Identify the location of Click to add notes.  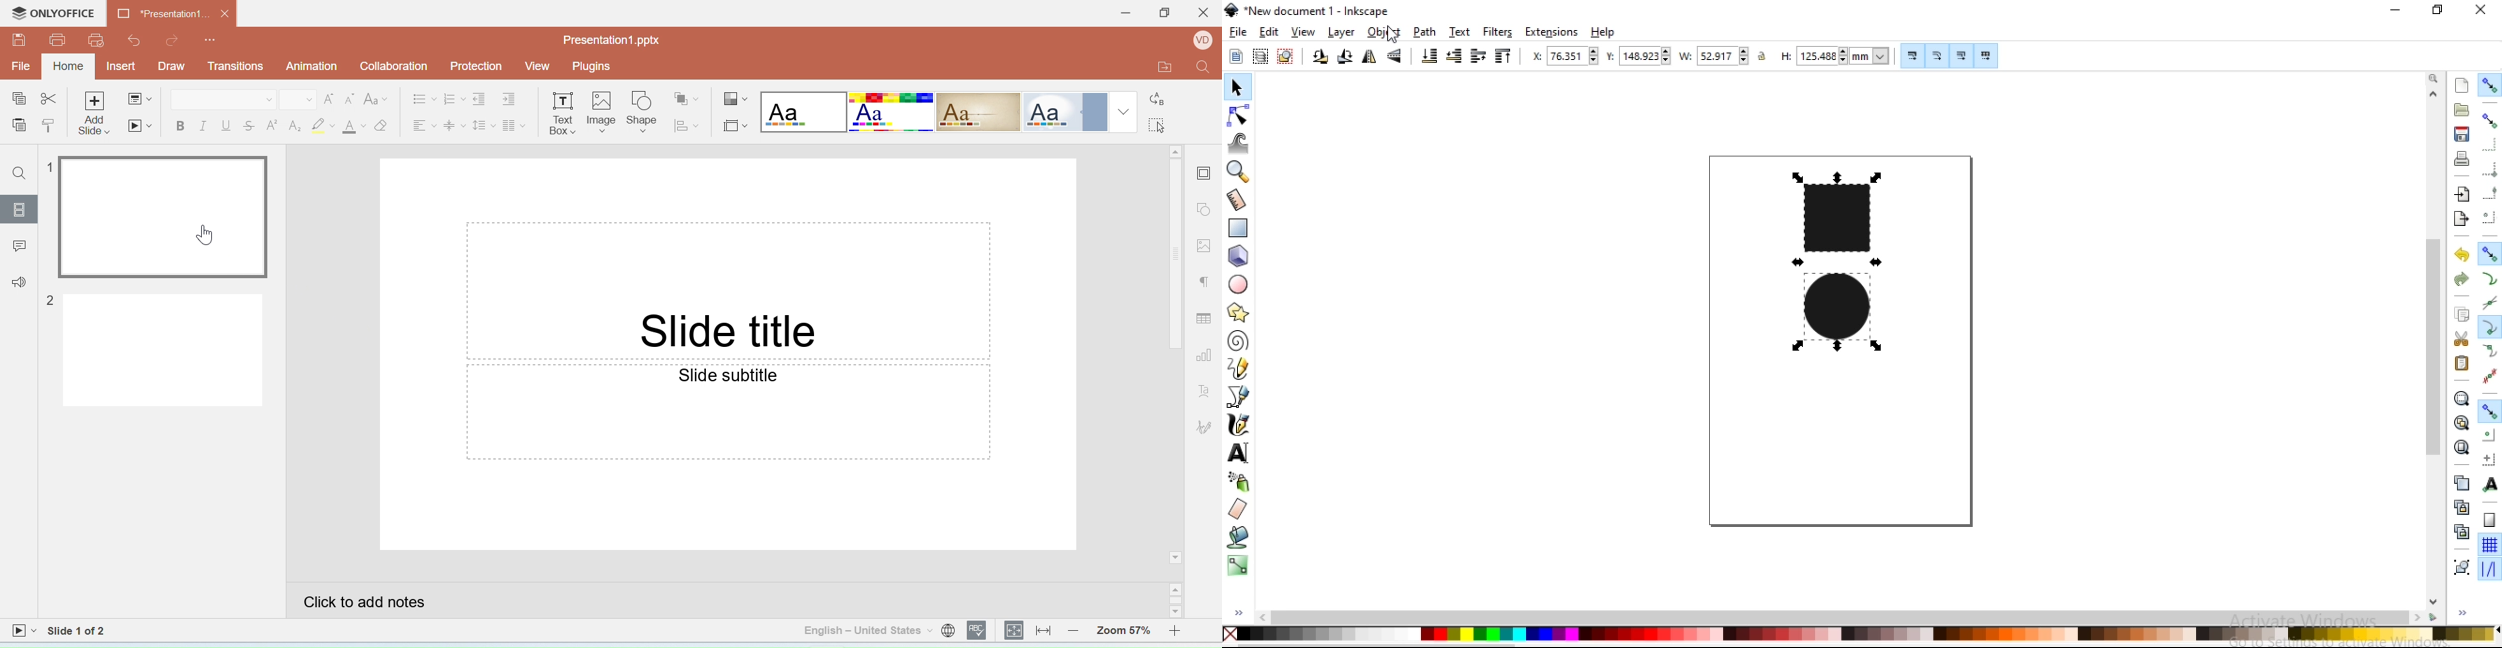
(728, 600).